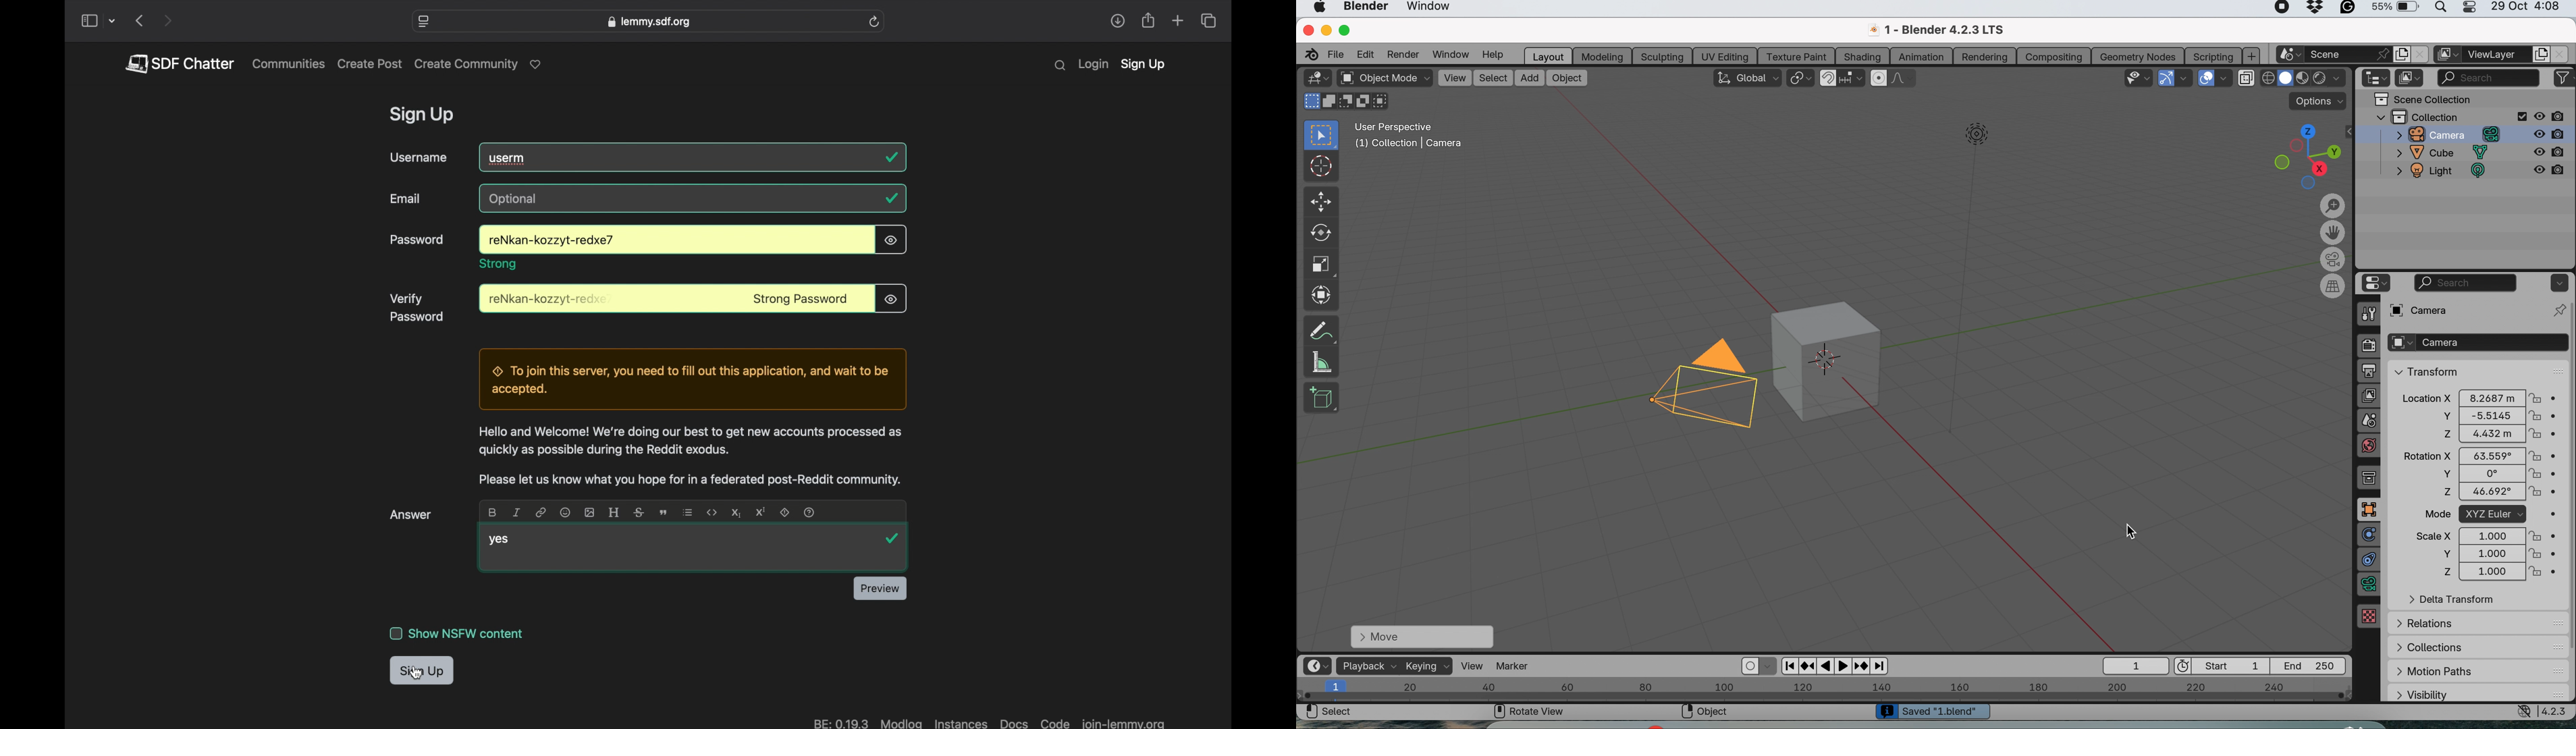  Describe the element at coordinates (760, 512) in the screenshot. I see `superscript` at that location.